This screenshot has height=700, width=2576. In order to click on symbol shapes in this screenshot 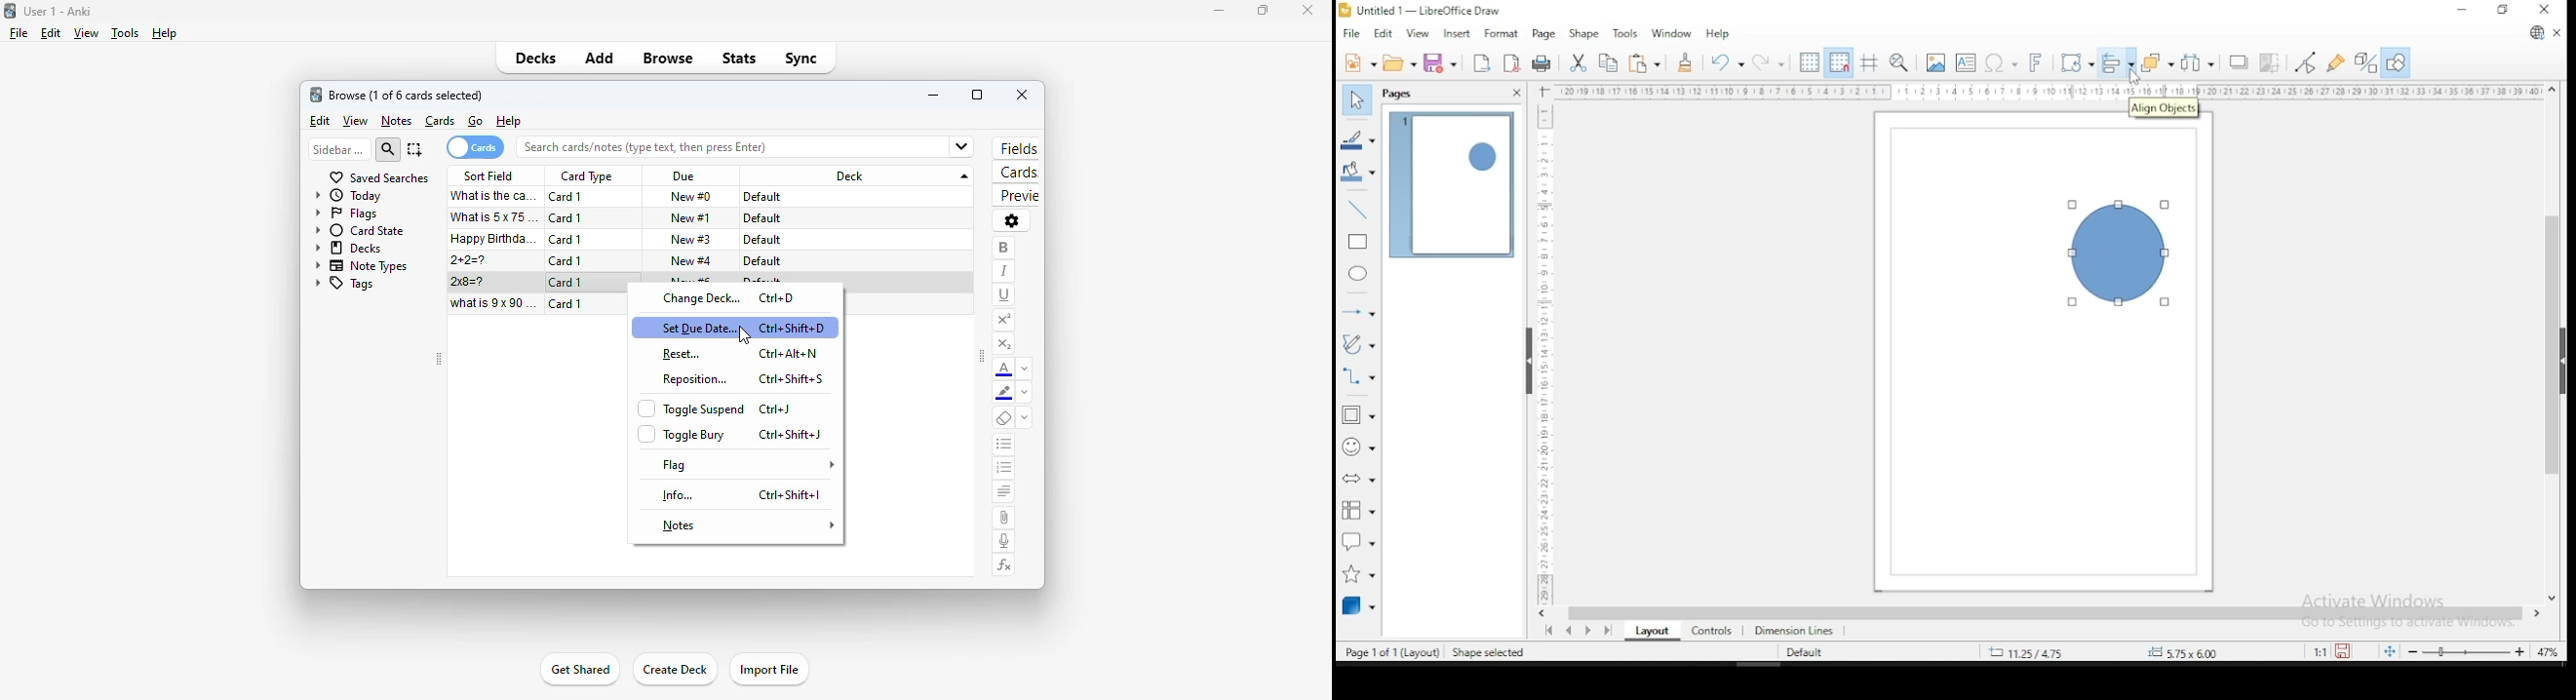, I will do `click(1358, 446)`.